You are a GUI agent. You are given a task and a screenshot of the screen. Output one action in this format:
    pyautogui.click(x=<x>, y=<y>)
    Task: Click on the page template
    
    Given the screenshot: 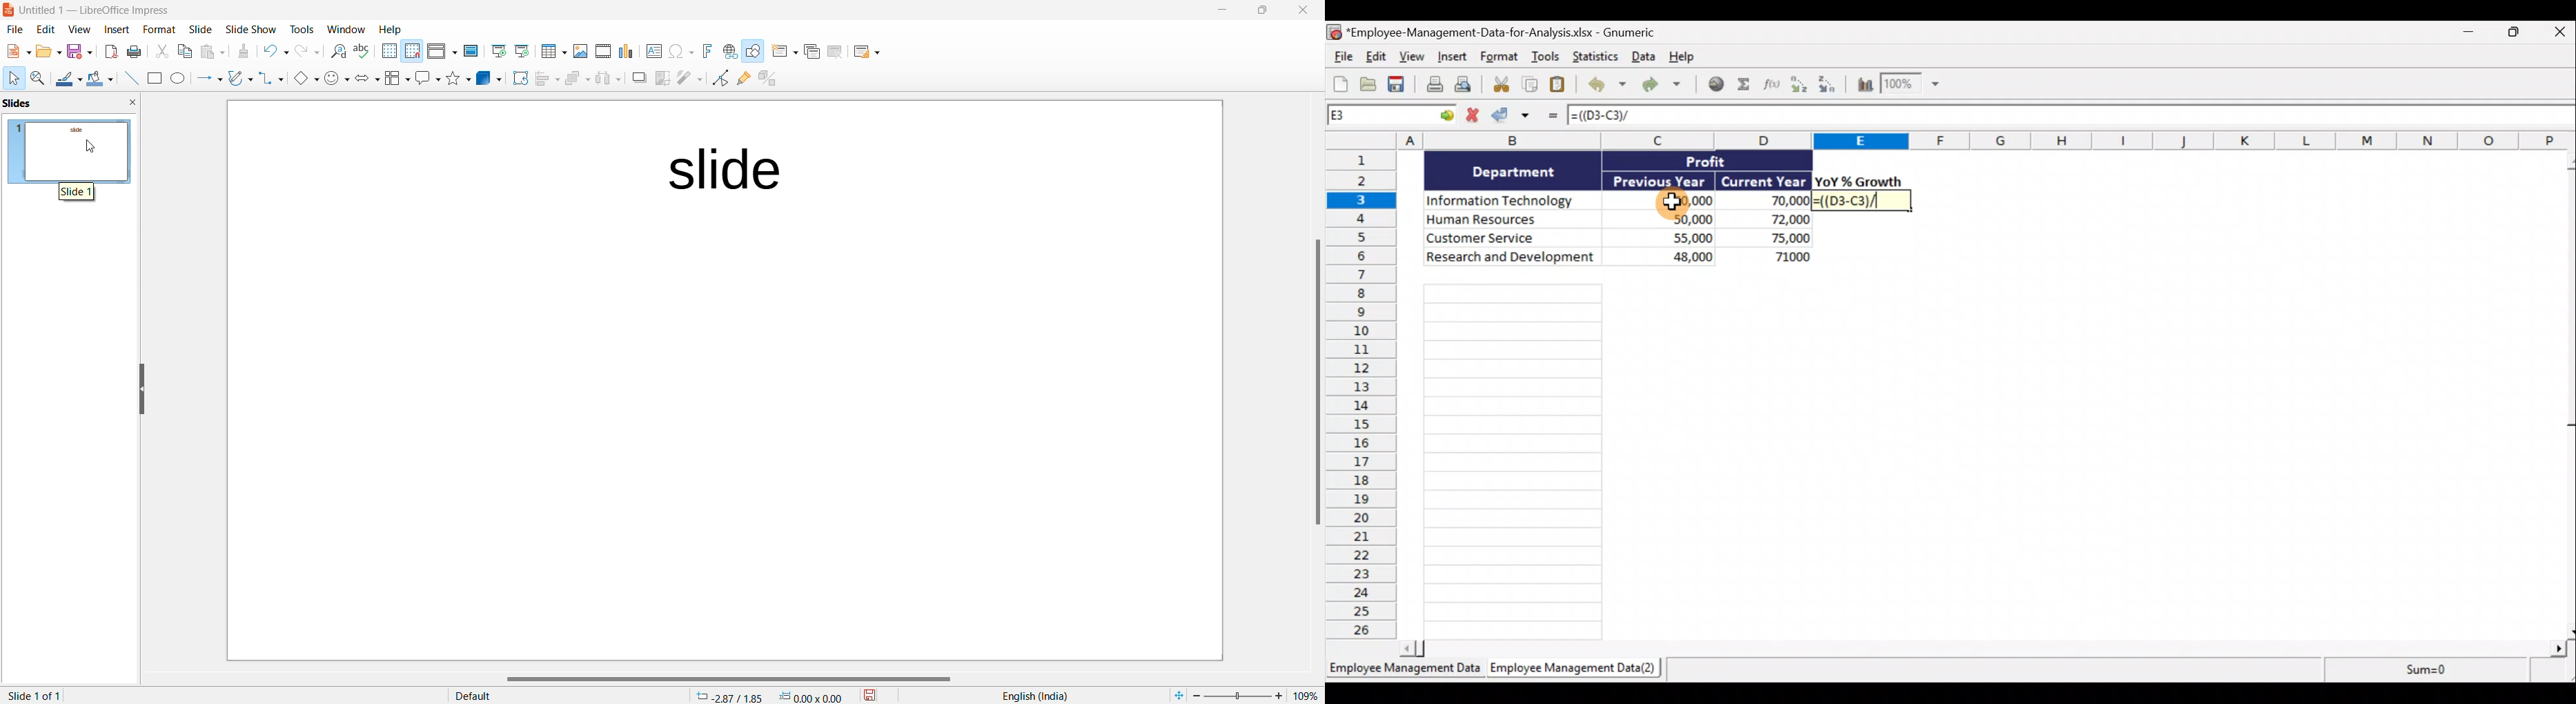 What is the action you would take?
    pyautogui.click(x=720, y=382)
    